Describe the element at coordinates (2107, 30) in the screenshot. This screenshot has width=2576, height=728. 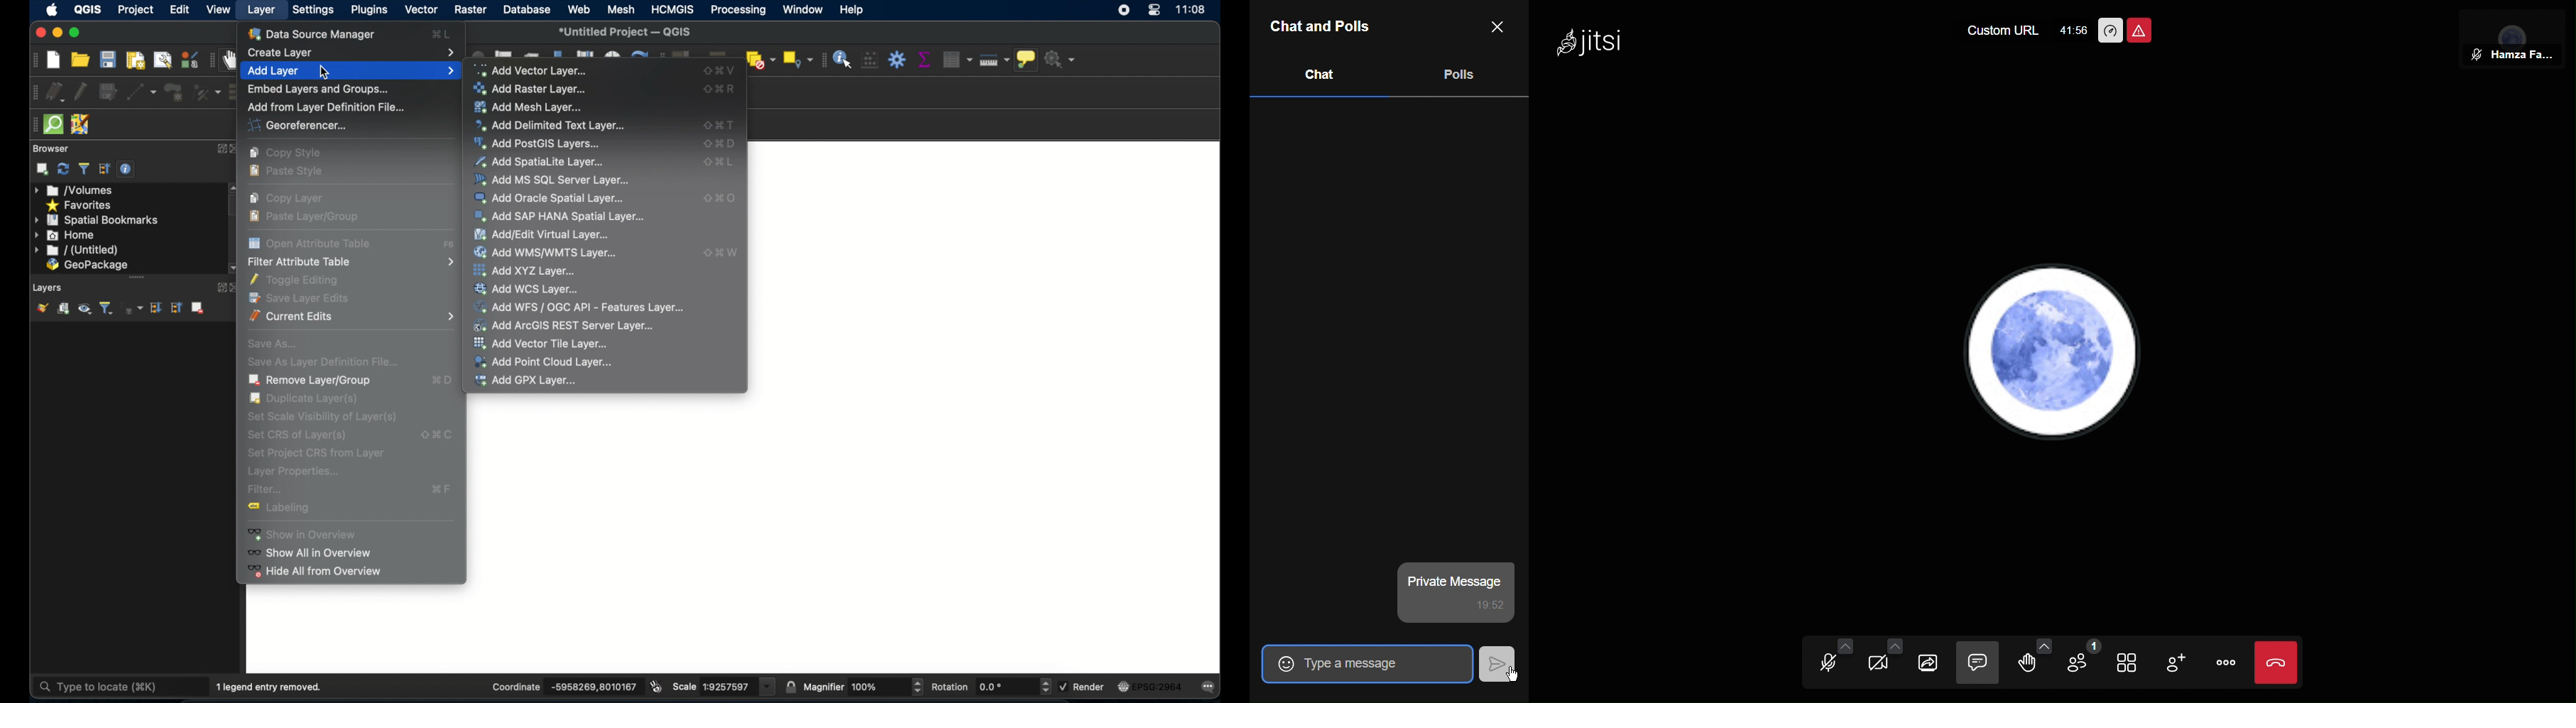
I see `Performance Settings` at that location.